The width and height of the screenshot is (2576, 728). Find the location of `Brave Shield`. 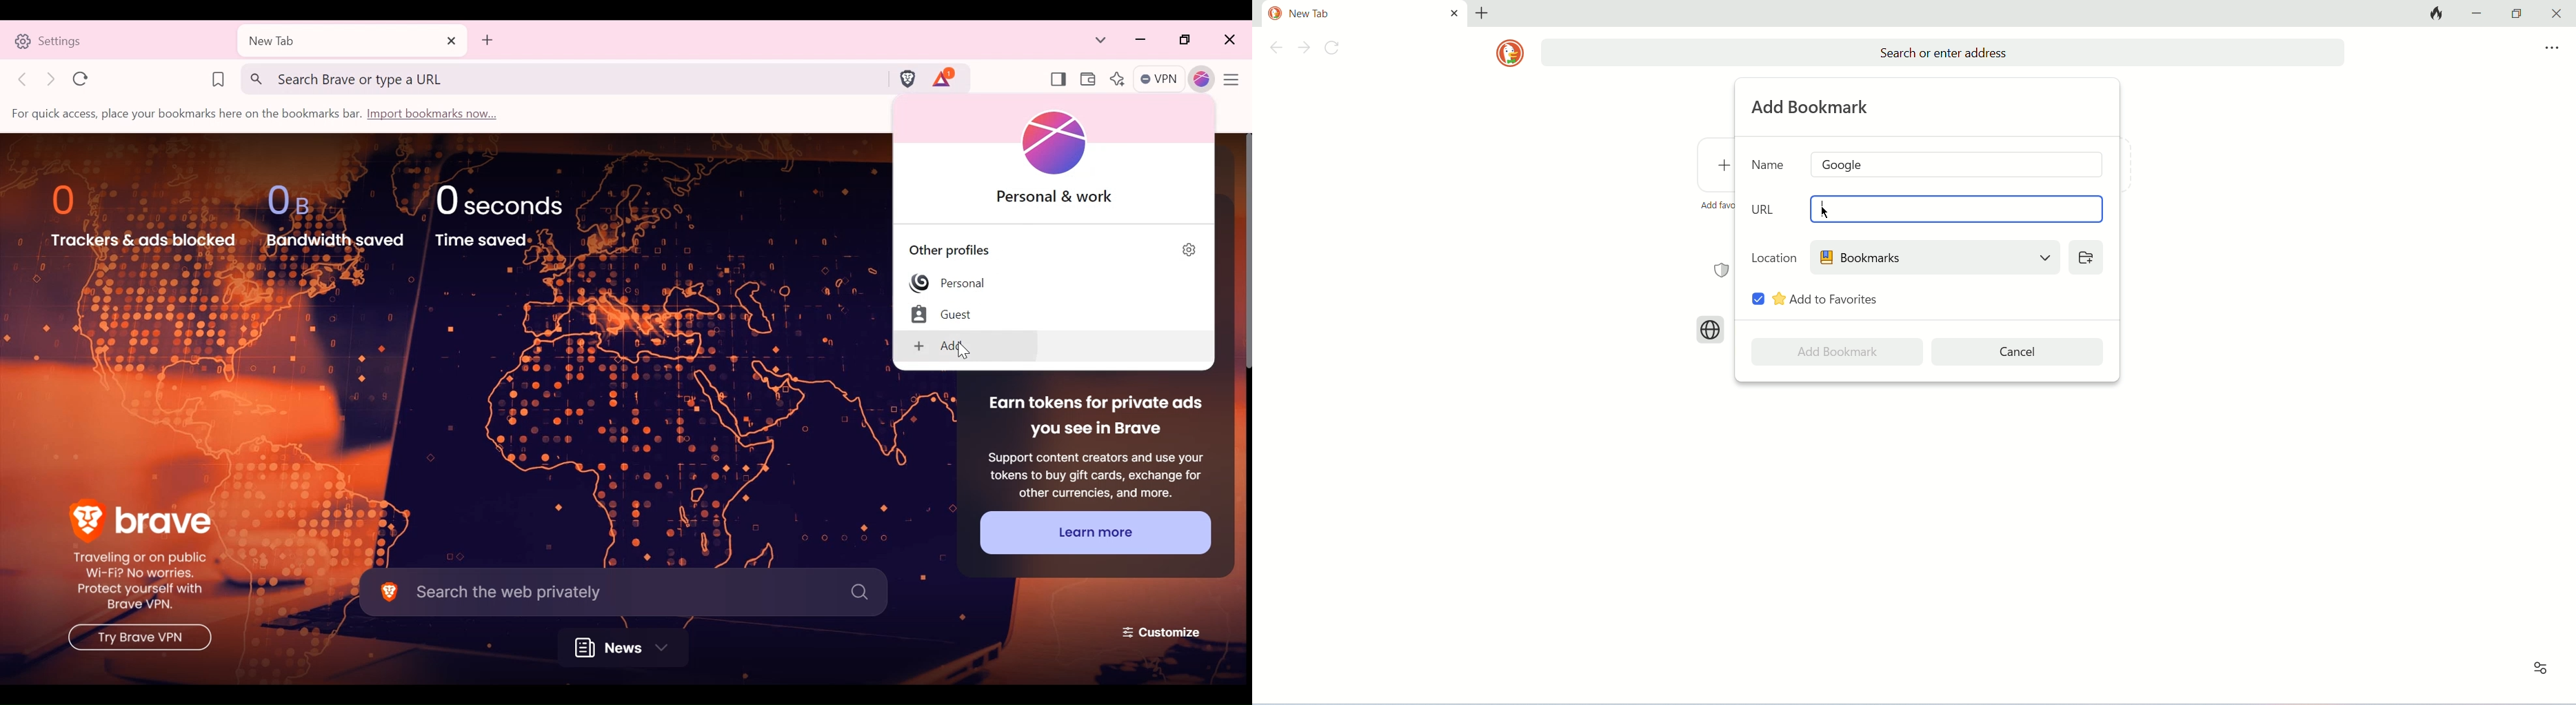

Brave Shield is located at coordinates (907, 78).